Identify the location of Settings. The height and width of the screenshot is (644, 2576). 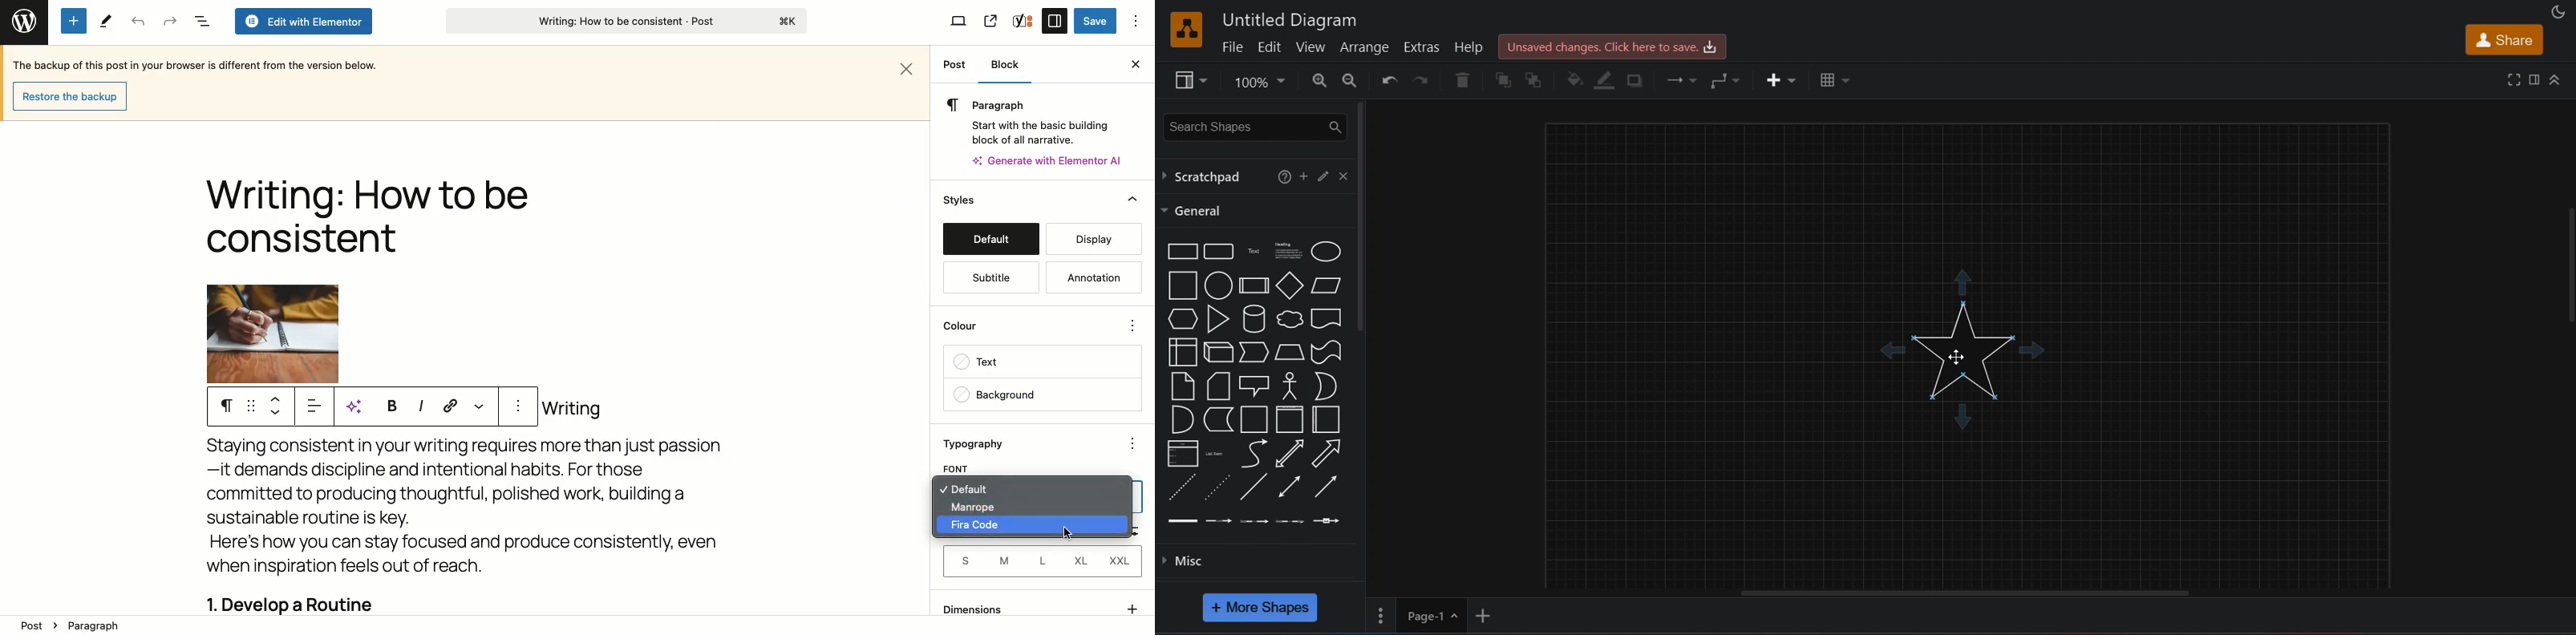
(1054, 20).